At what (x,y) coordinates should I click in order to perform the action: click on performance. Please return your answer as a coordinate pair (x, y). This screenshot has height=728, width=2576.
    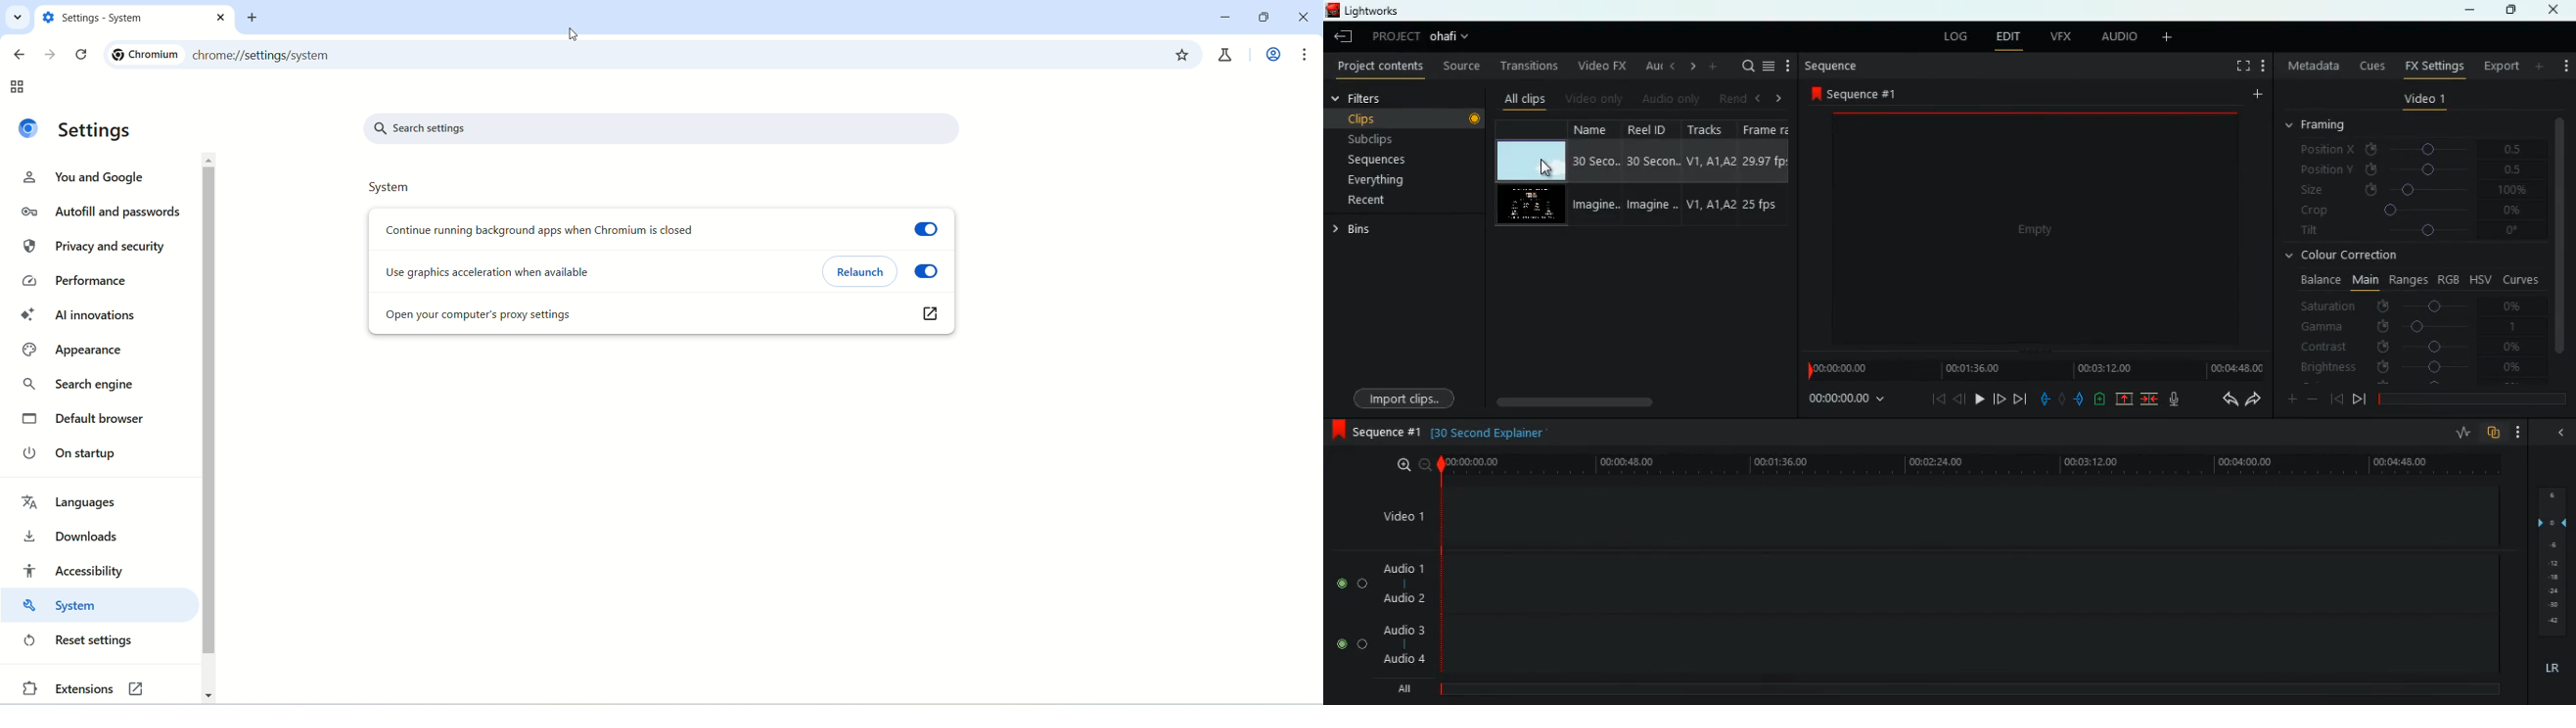
    Looking at the image, I should click on (73, 282).